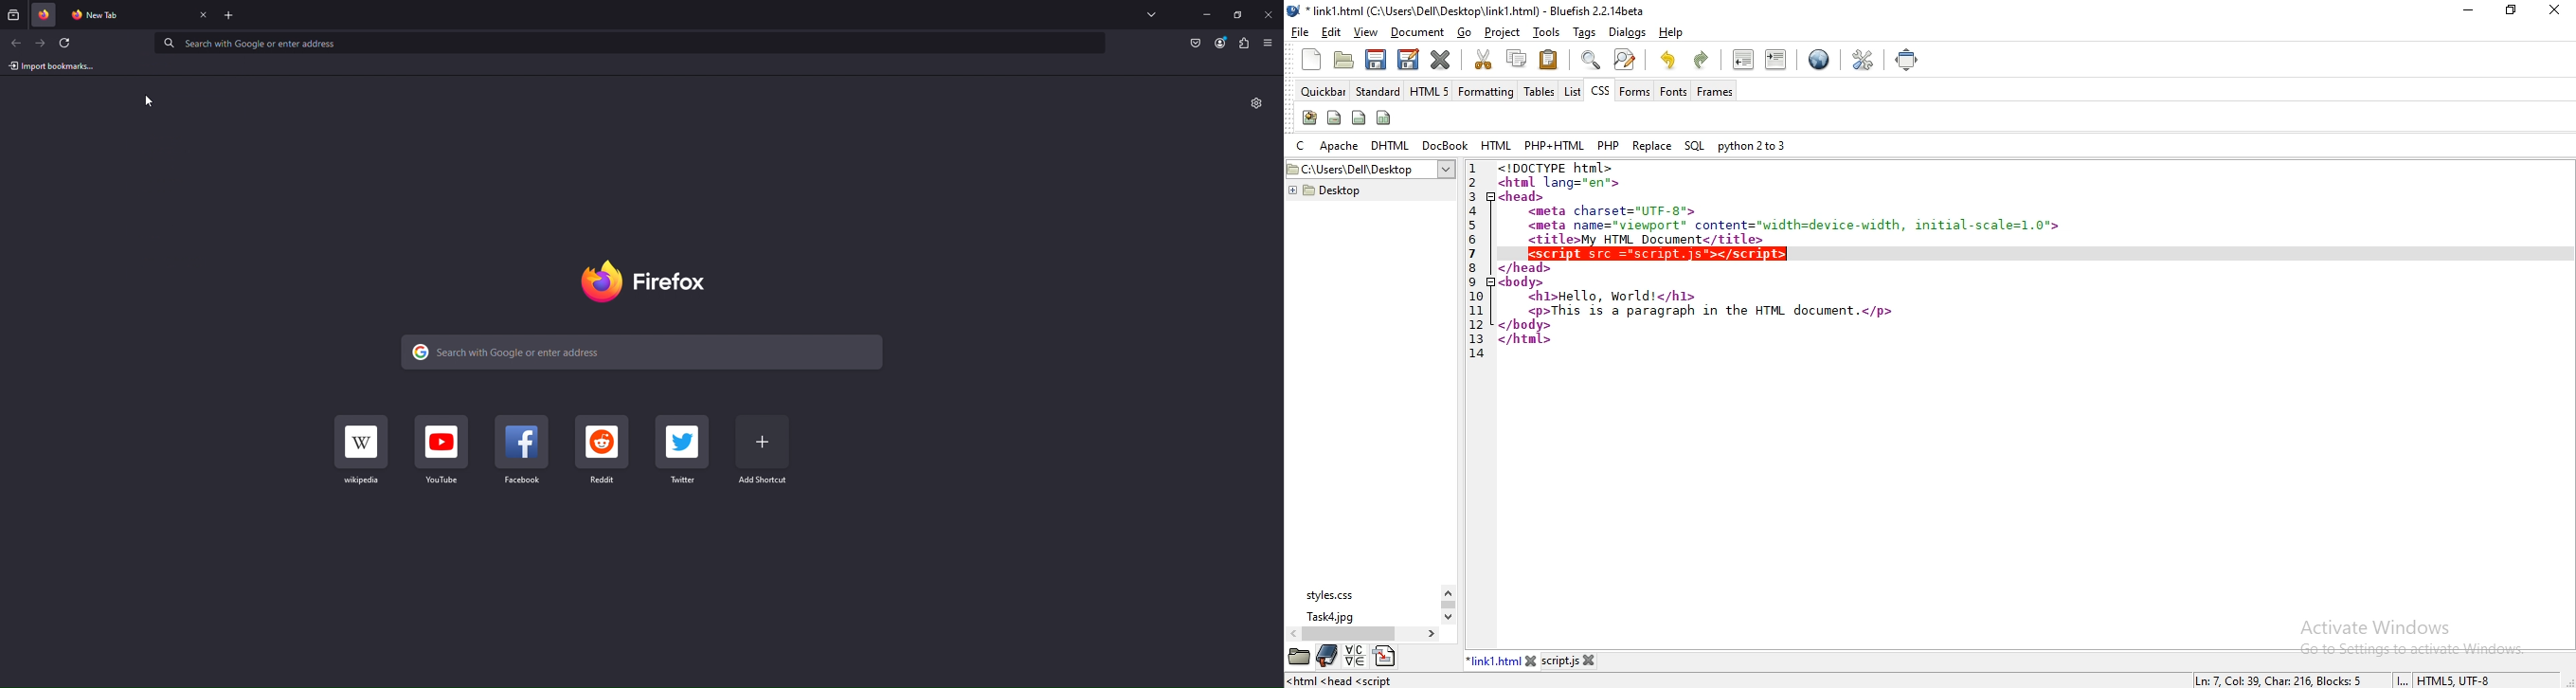 The width and height of the screenshot is (2576, 700). Describe the element at coordinates (1440, 62) in the screenshot. I see `close current file` at that location.